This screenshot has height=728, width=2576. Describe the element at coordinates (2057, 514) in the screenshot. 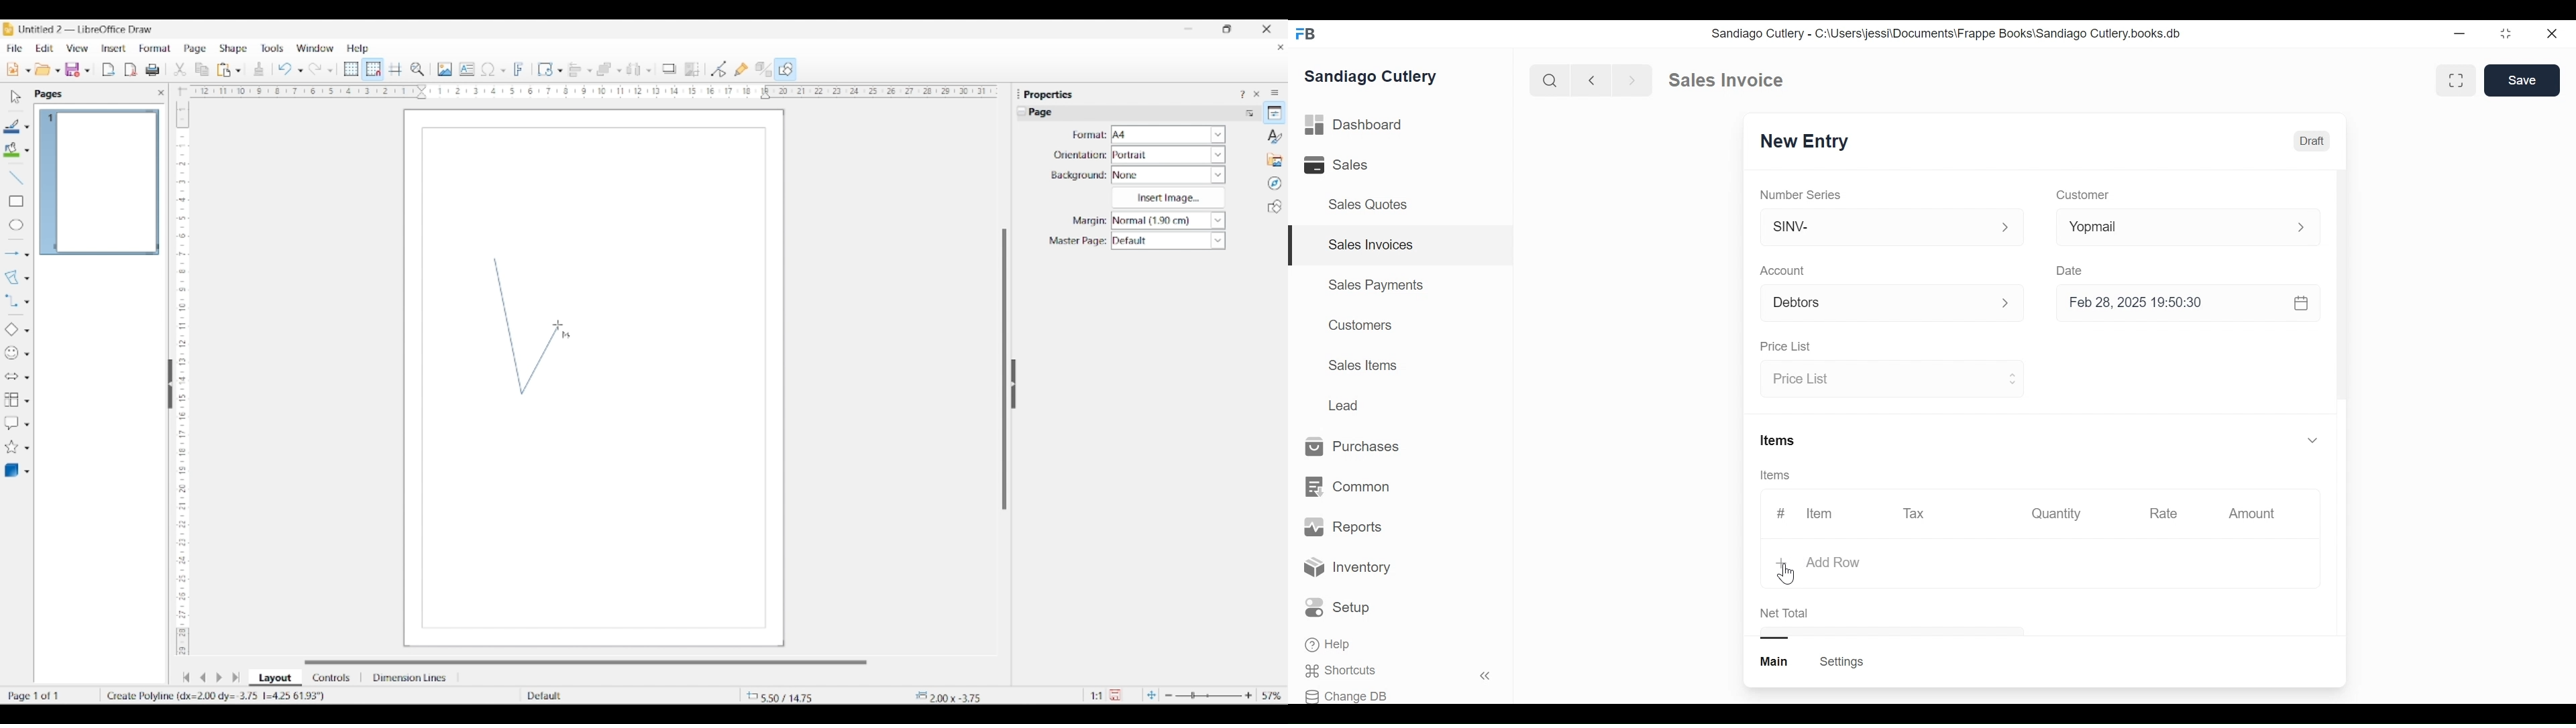

I see `Quantity` at that location.